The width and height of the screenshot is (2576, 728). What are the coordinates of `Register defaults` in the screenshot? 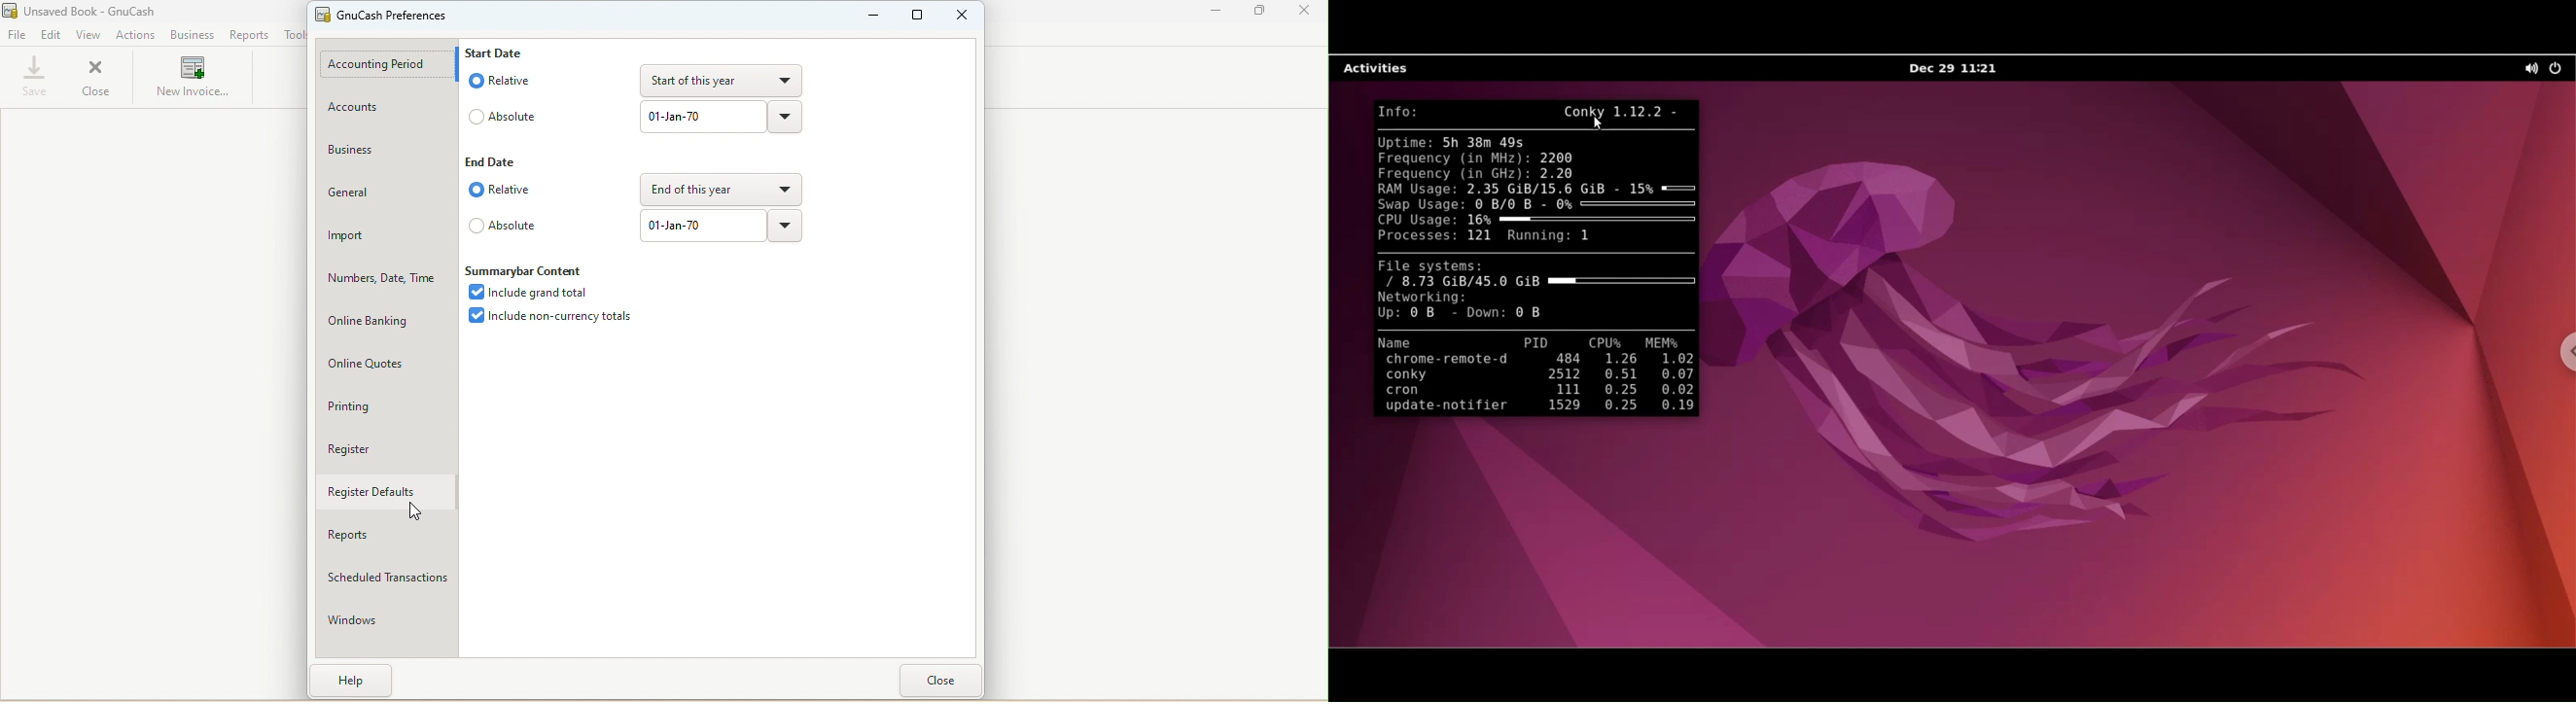 It's located at (385, 490).